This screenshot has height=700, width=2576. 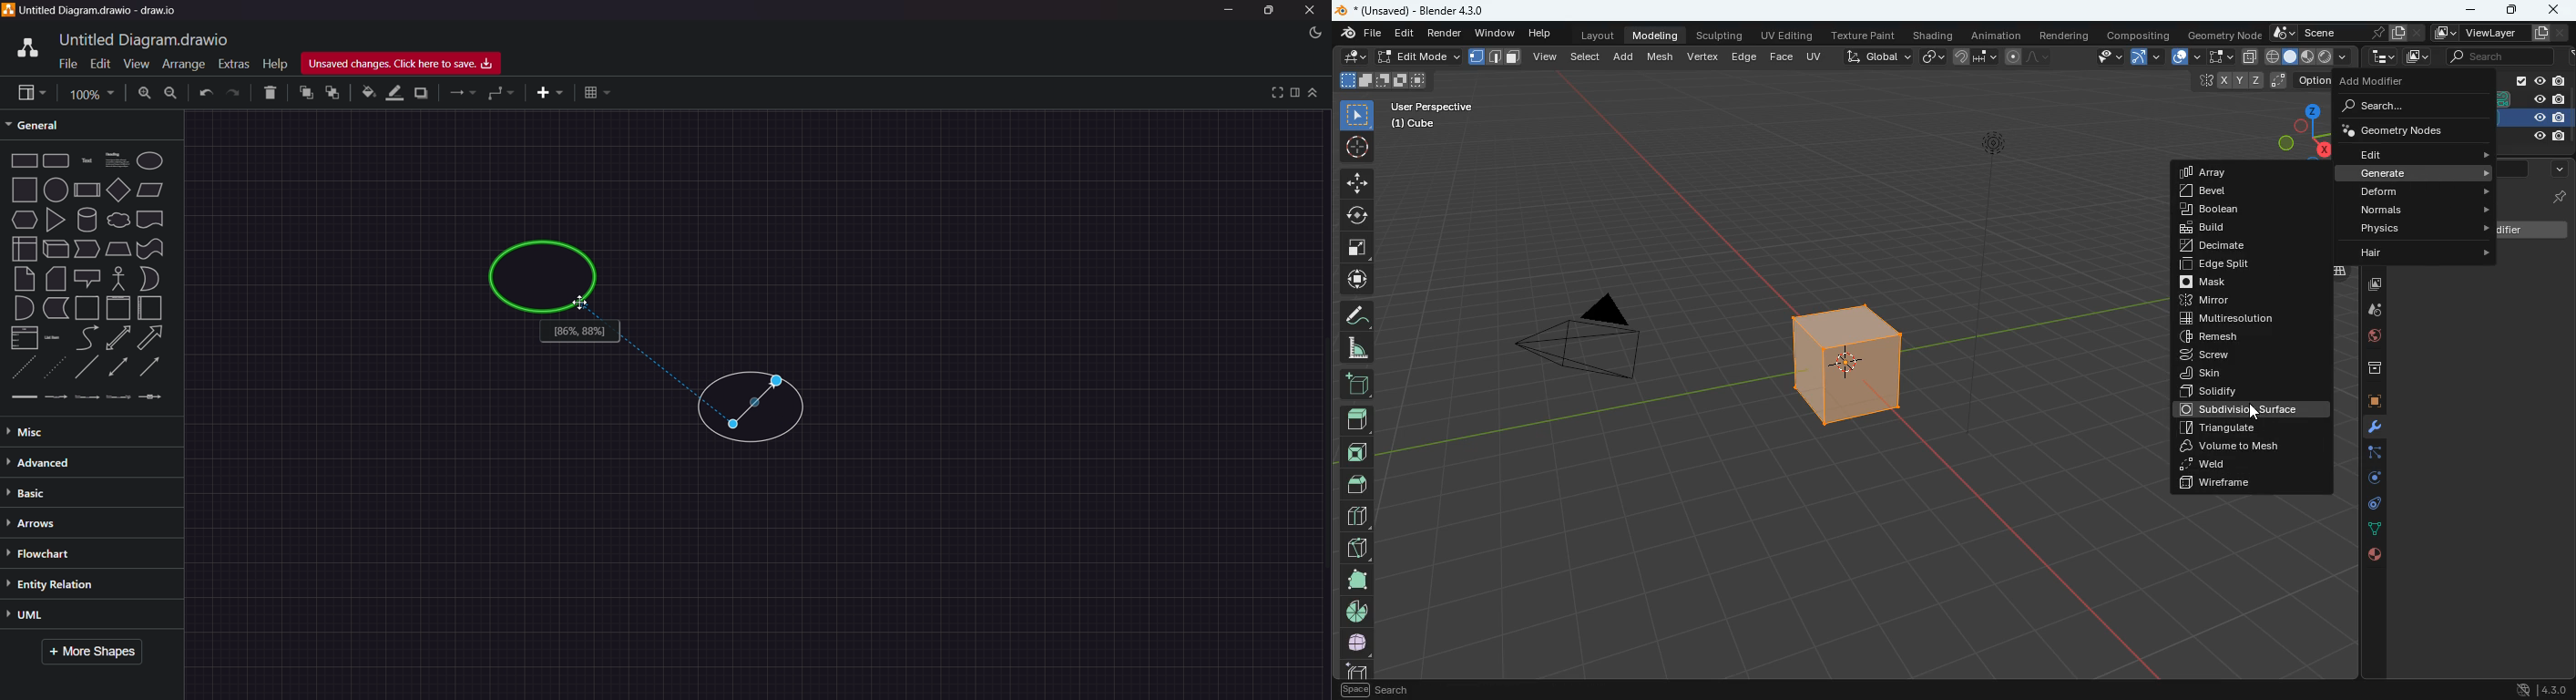 I want to click on face, so click(x=1781, y=57).